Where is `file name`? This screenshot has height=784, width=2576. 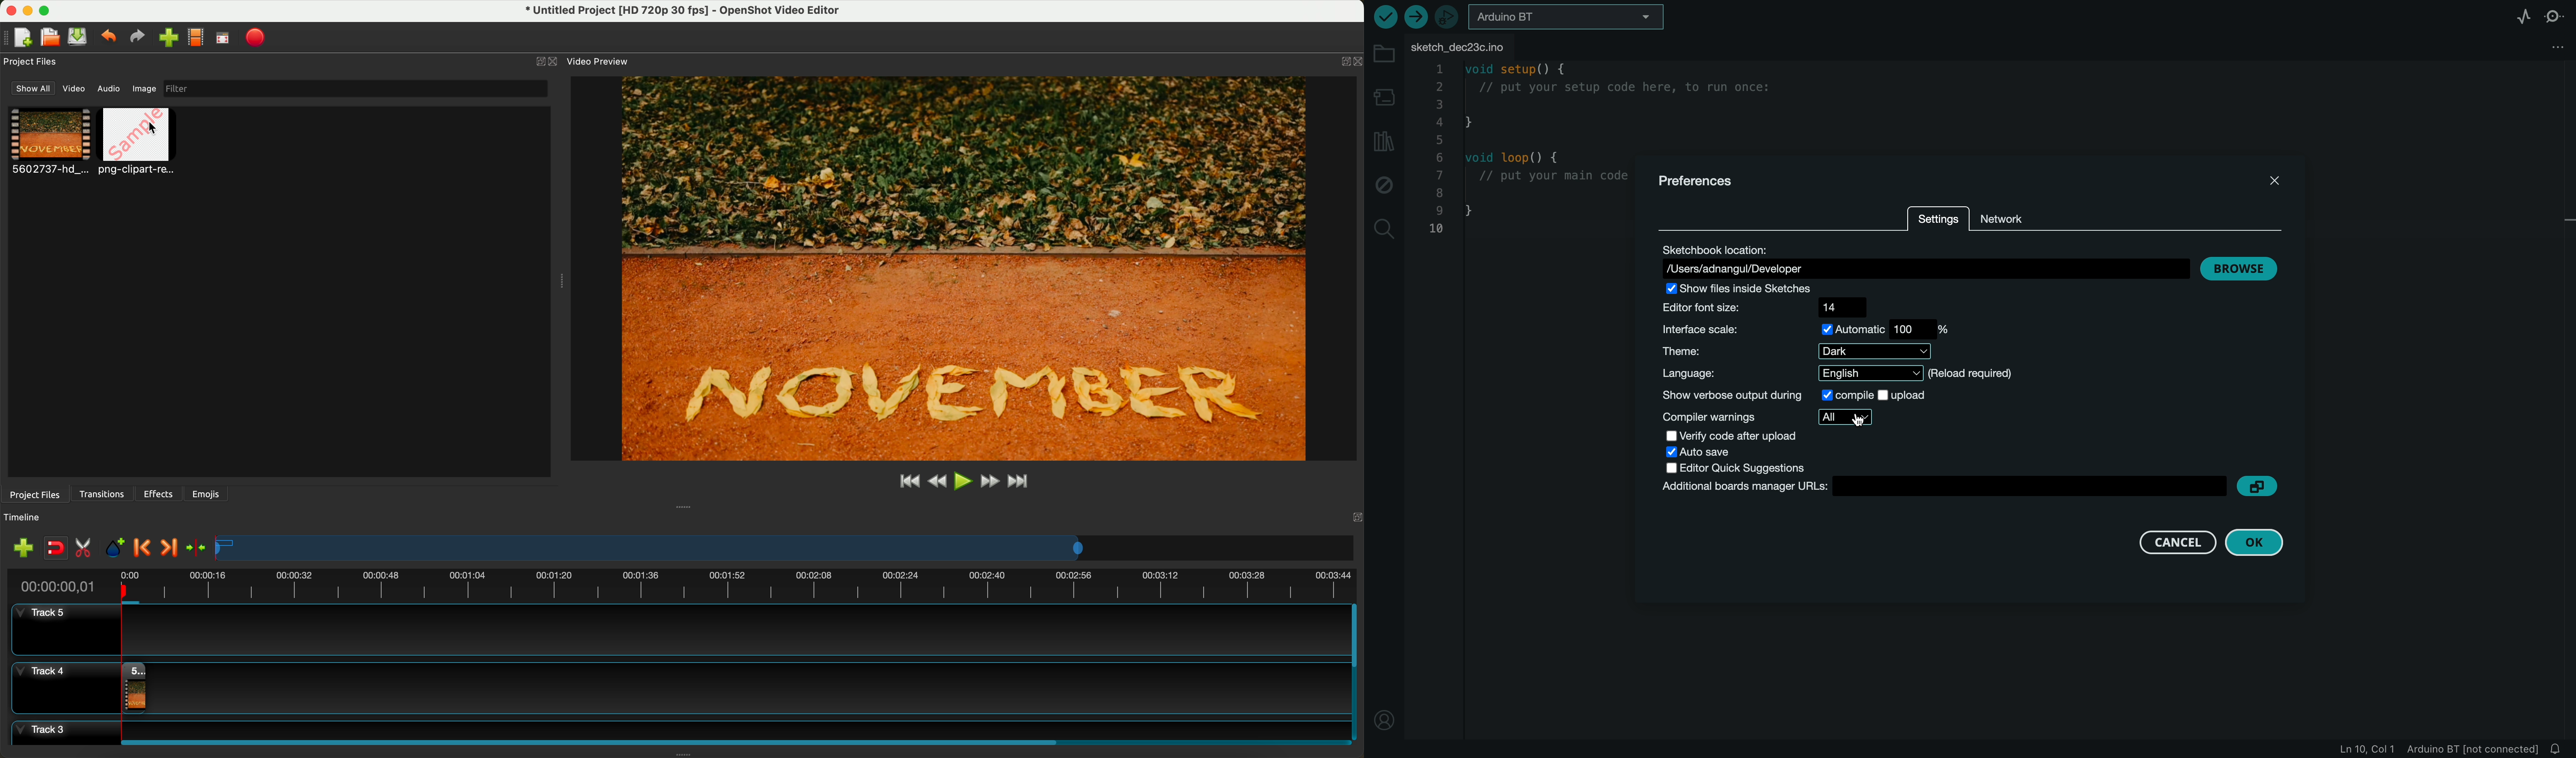
file name is located at coordinates (676, 12).